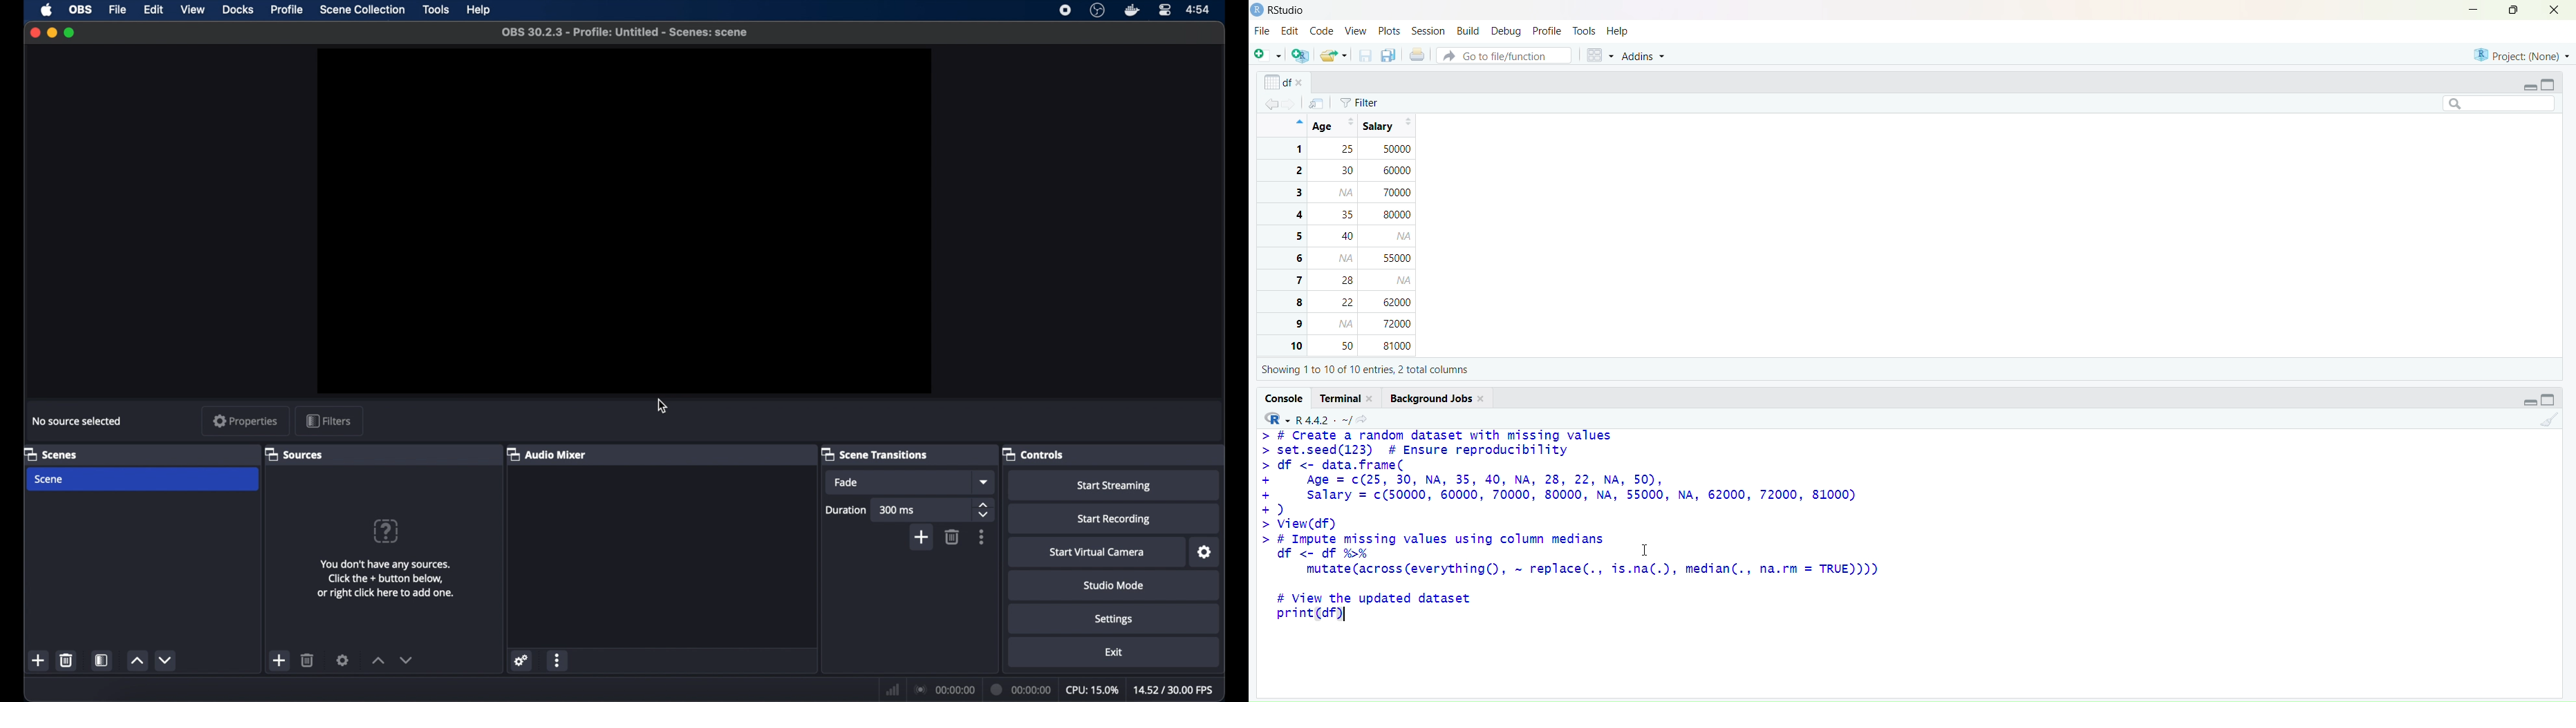 The width and height of the screenshot is (2576, 728). Describe the element at coordinates (307, 660) in the screenshot. I see `trash` at that location.